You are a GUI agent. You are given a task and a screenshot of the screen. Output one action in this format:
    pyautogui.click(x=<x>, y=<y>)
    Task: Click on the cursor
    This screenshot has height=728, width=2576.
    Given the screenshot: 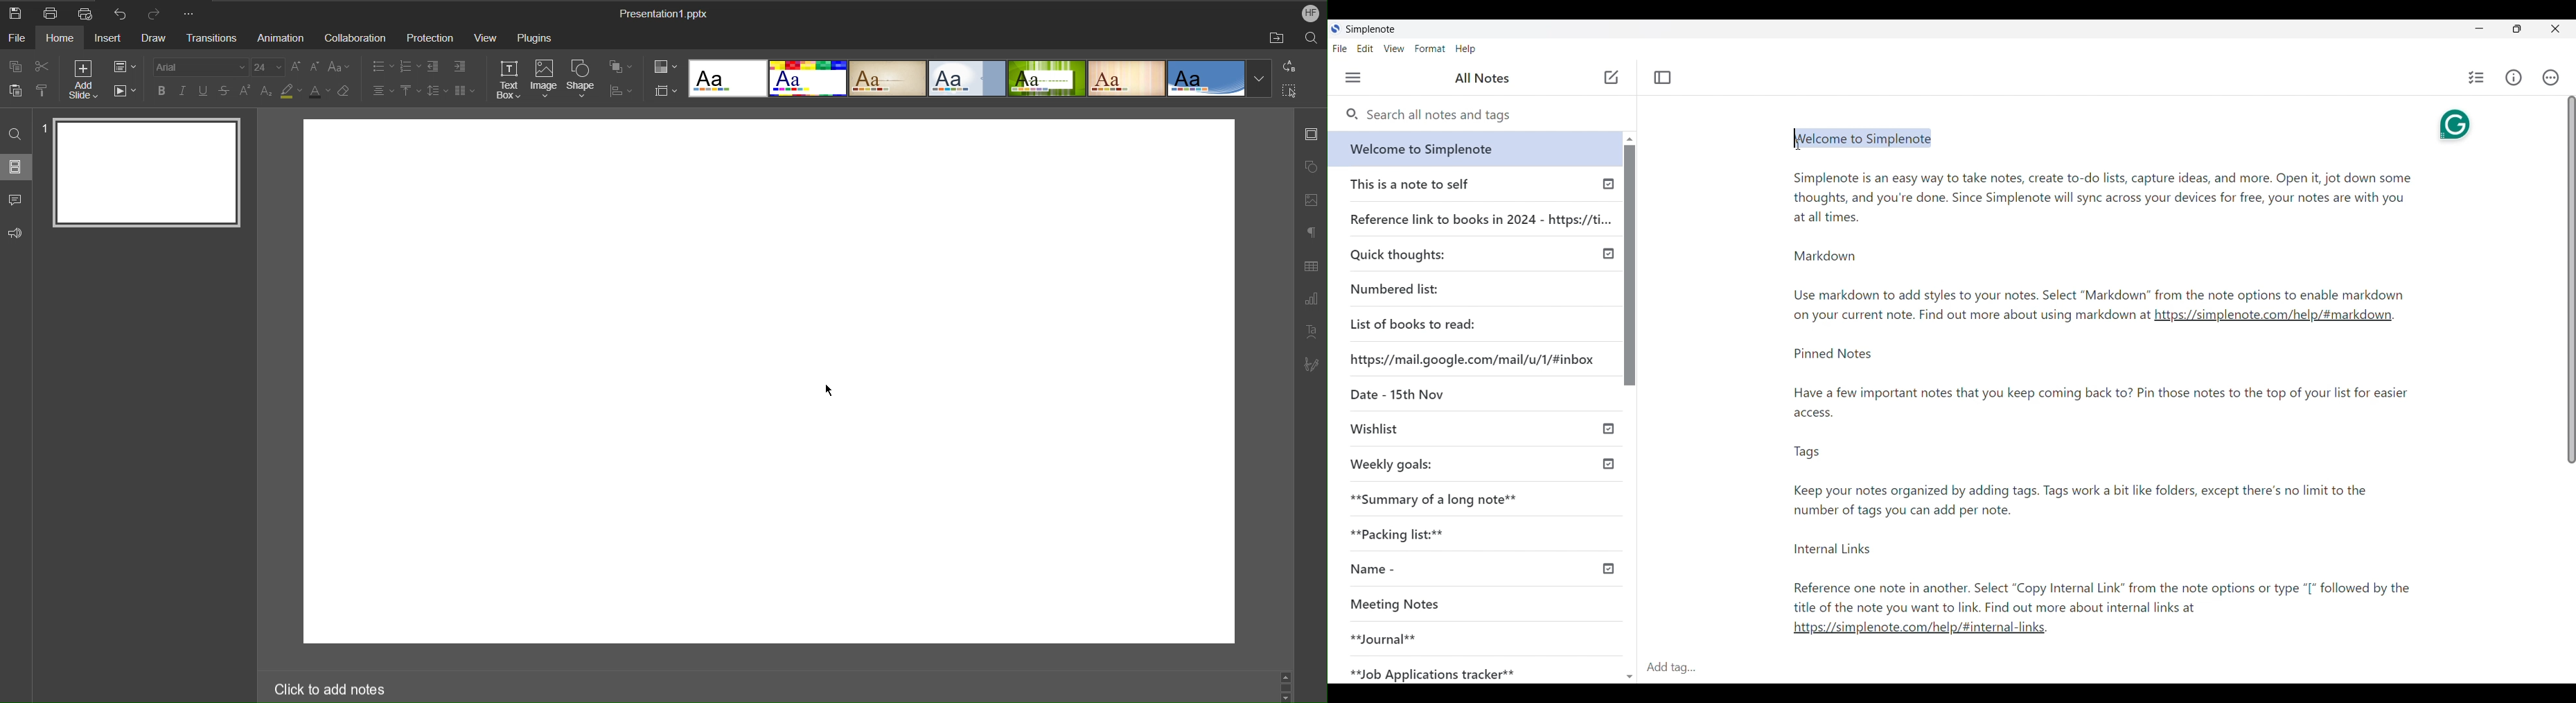 What is the action you would take?
    pyautogui.click(x=829, y=388)
    